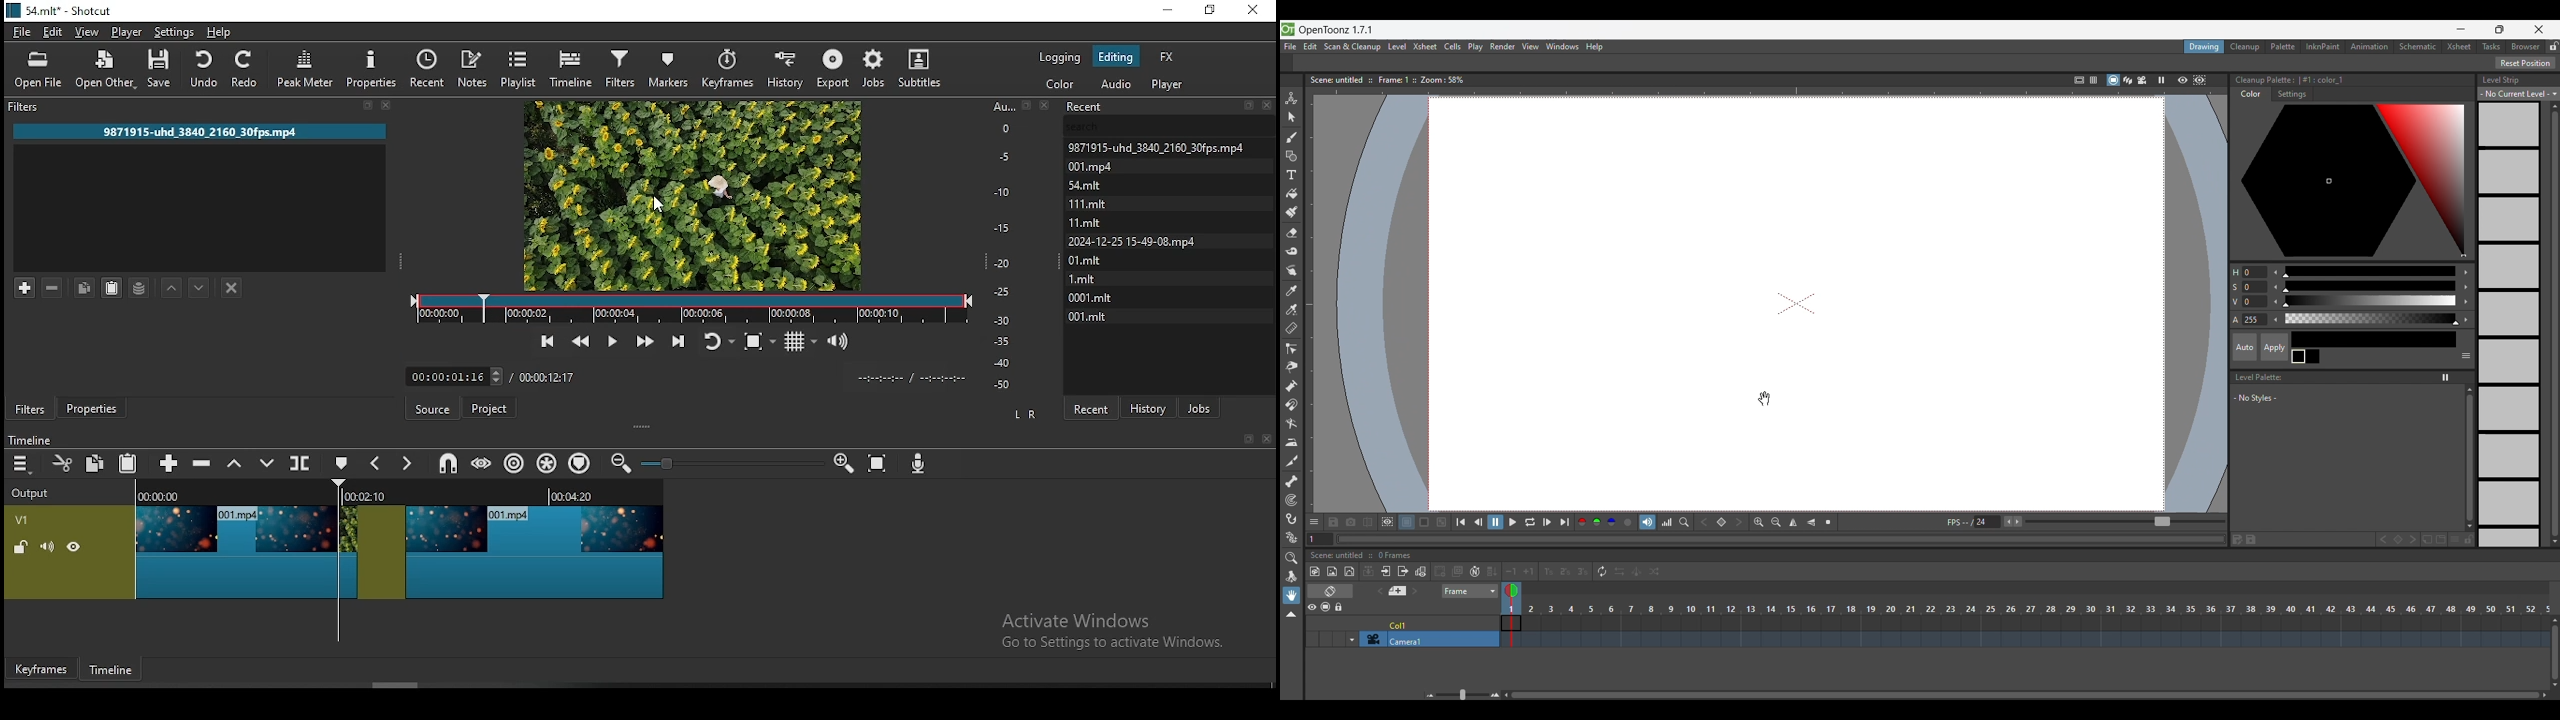 The height and width of the screenshot is (728, 2576). Describe the element at coordinates (2235, 296) in the screenshot. I see `Color modification options` at that location.